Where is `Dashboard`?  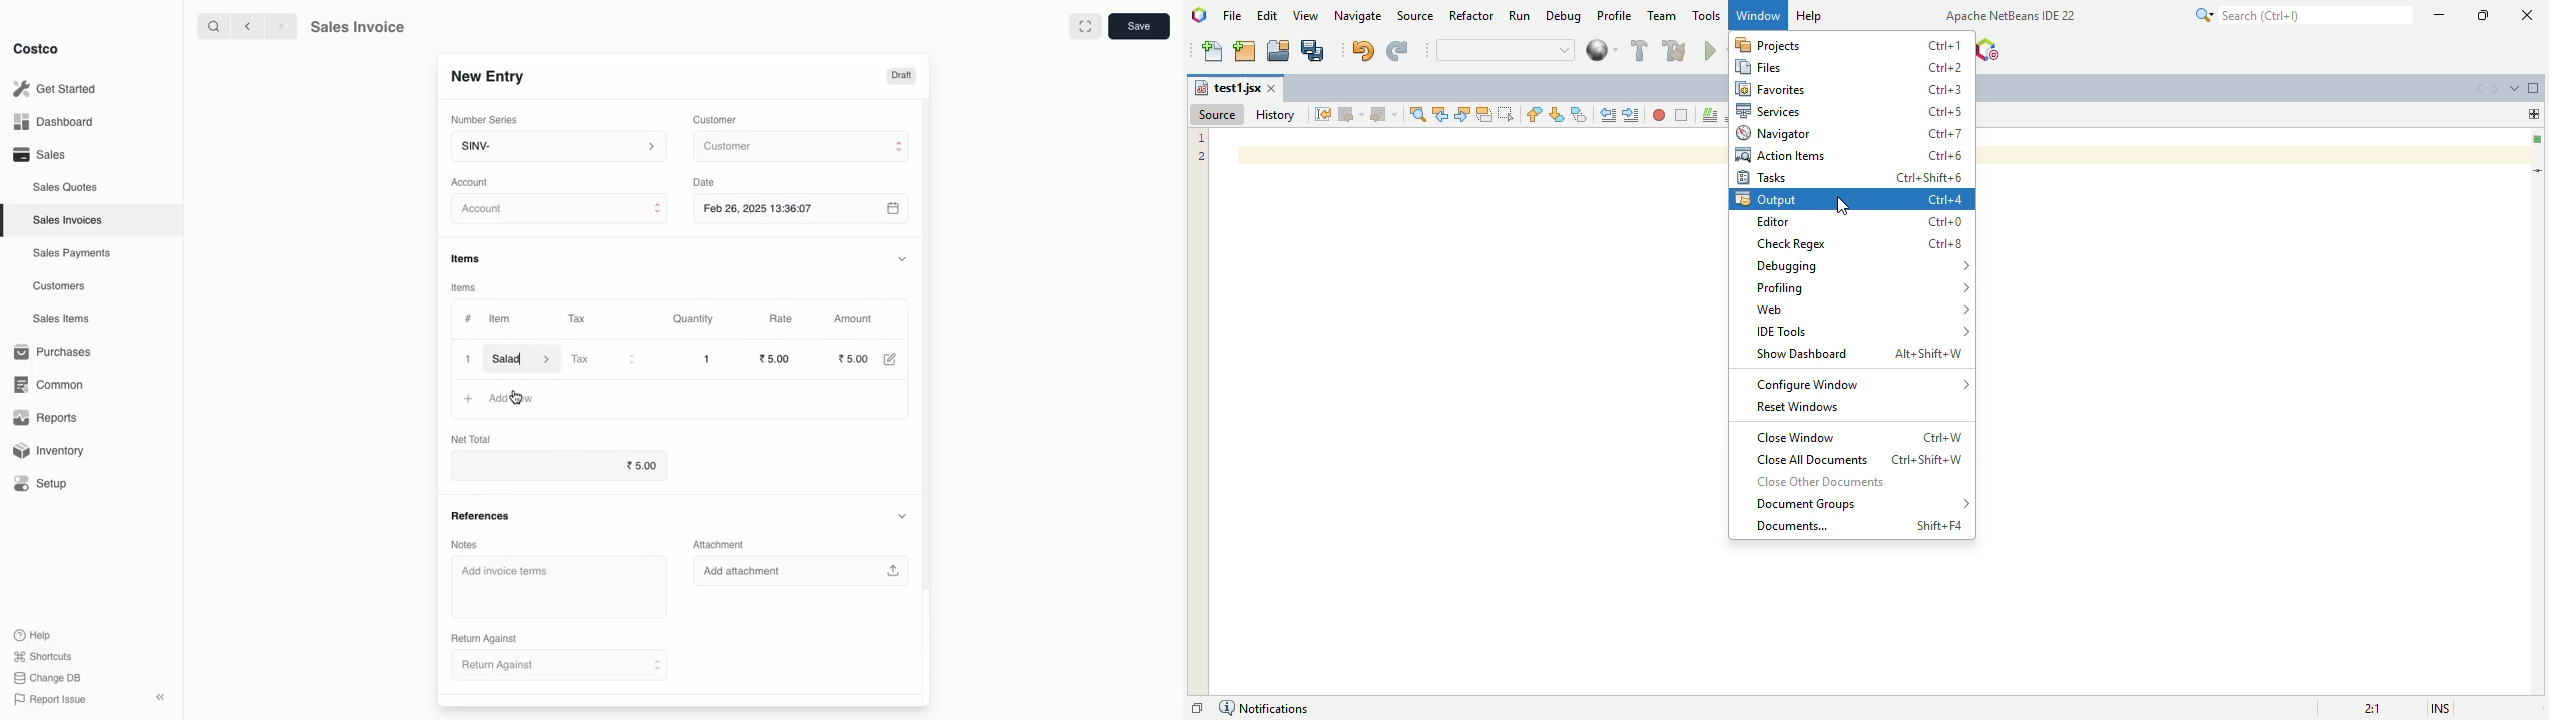 Dashboard is located at coordinates (51, 122).